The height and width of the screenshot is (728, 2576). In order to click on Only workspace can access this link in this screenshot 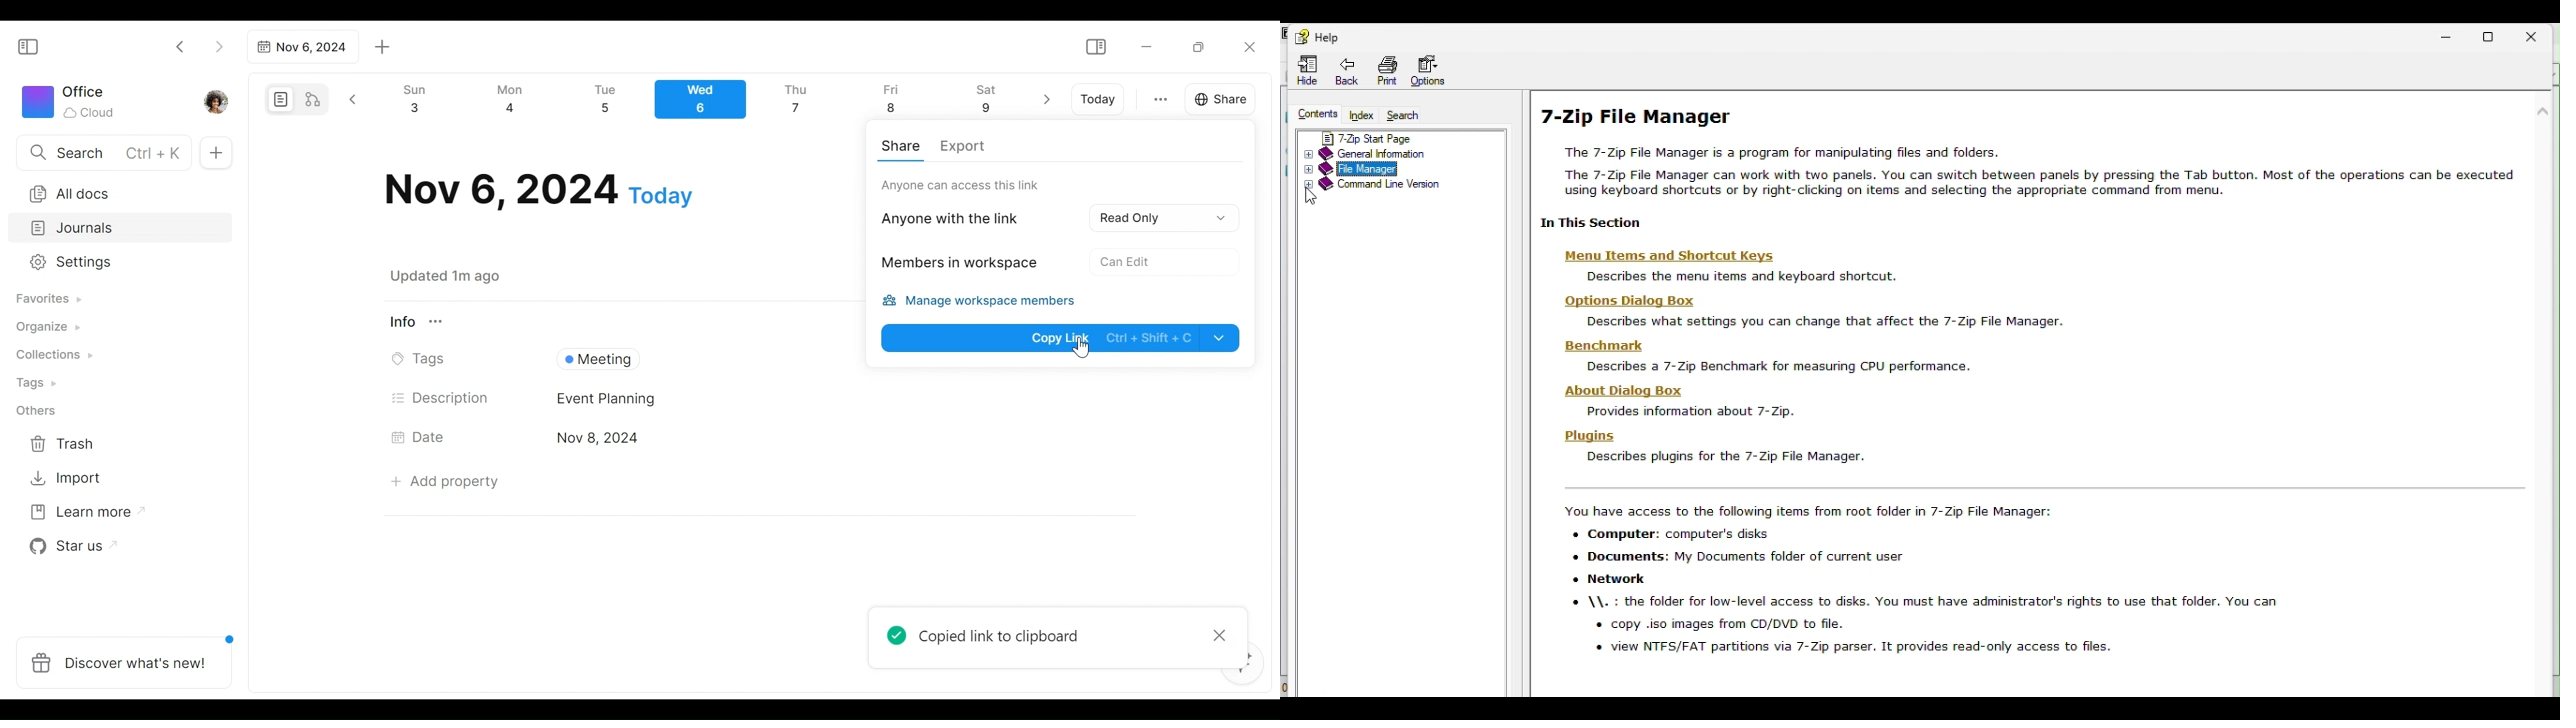, I will do `click(1013, 185)`.